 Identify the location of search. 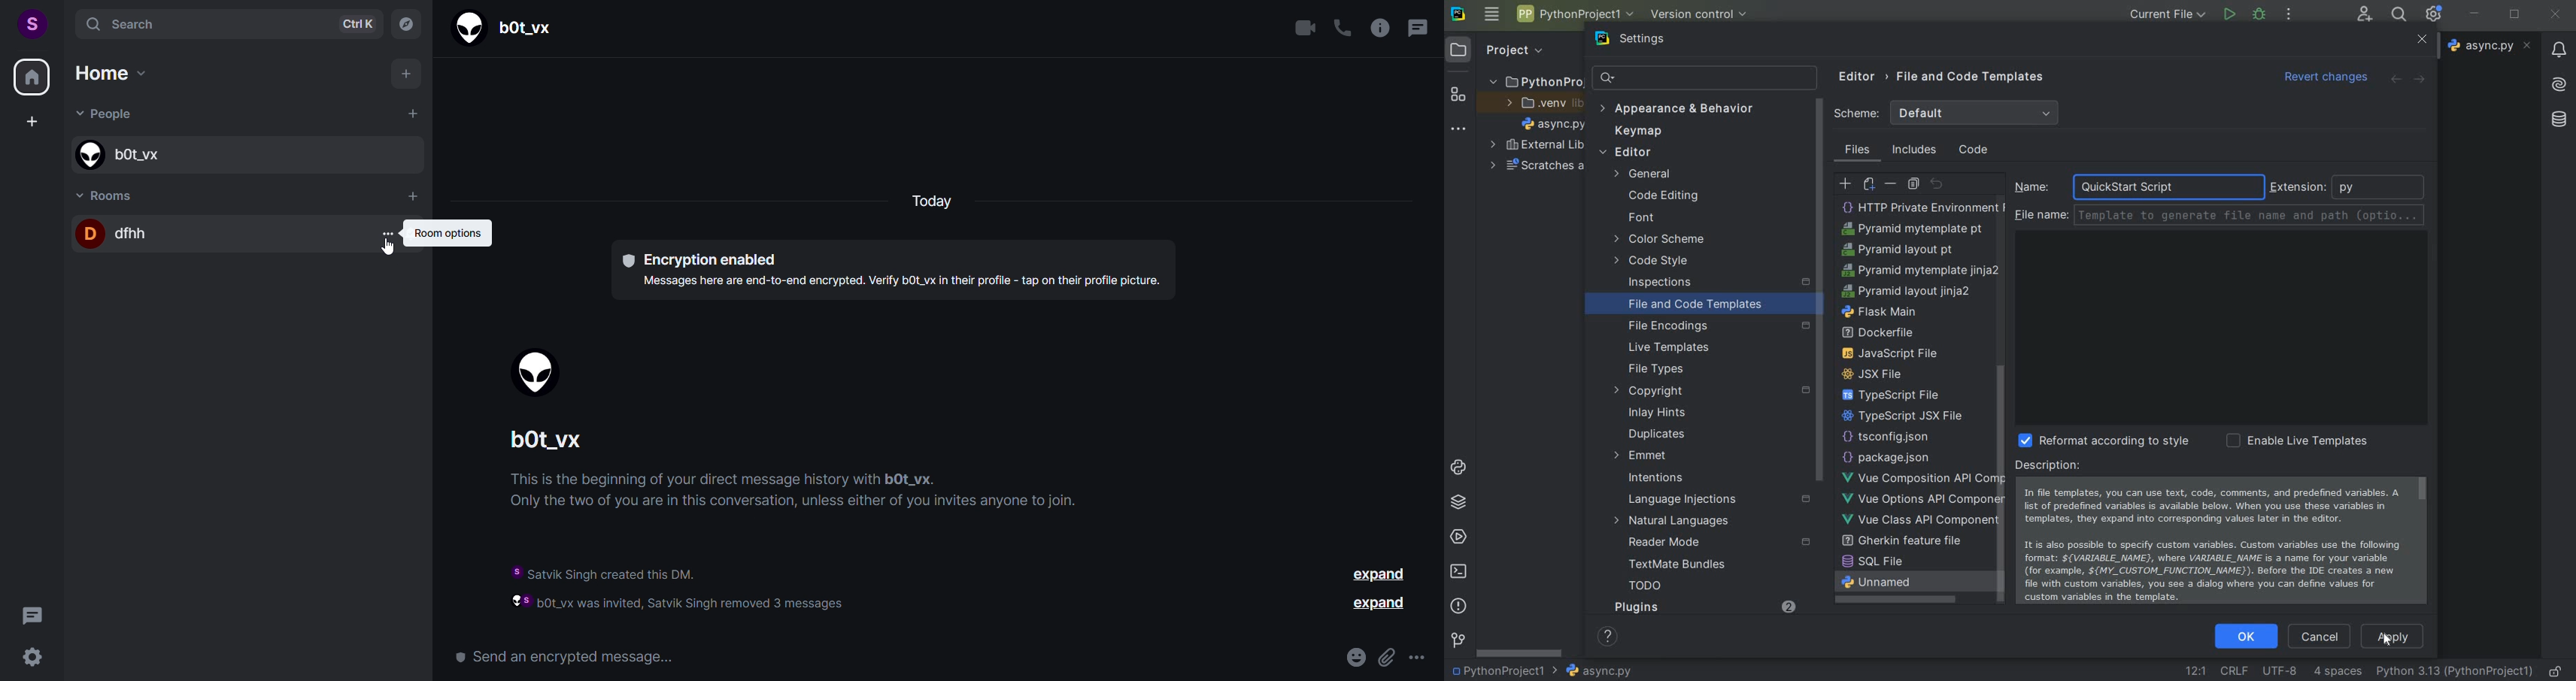
(222, 23).